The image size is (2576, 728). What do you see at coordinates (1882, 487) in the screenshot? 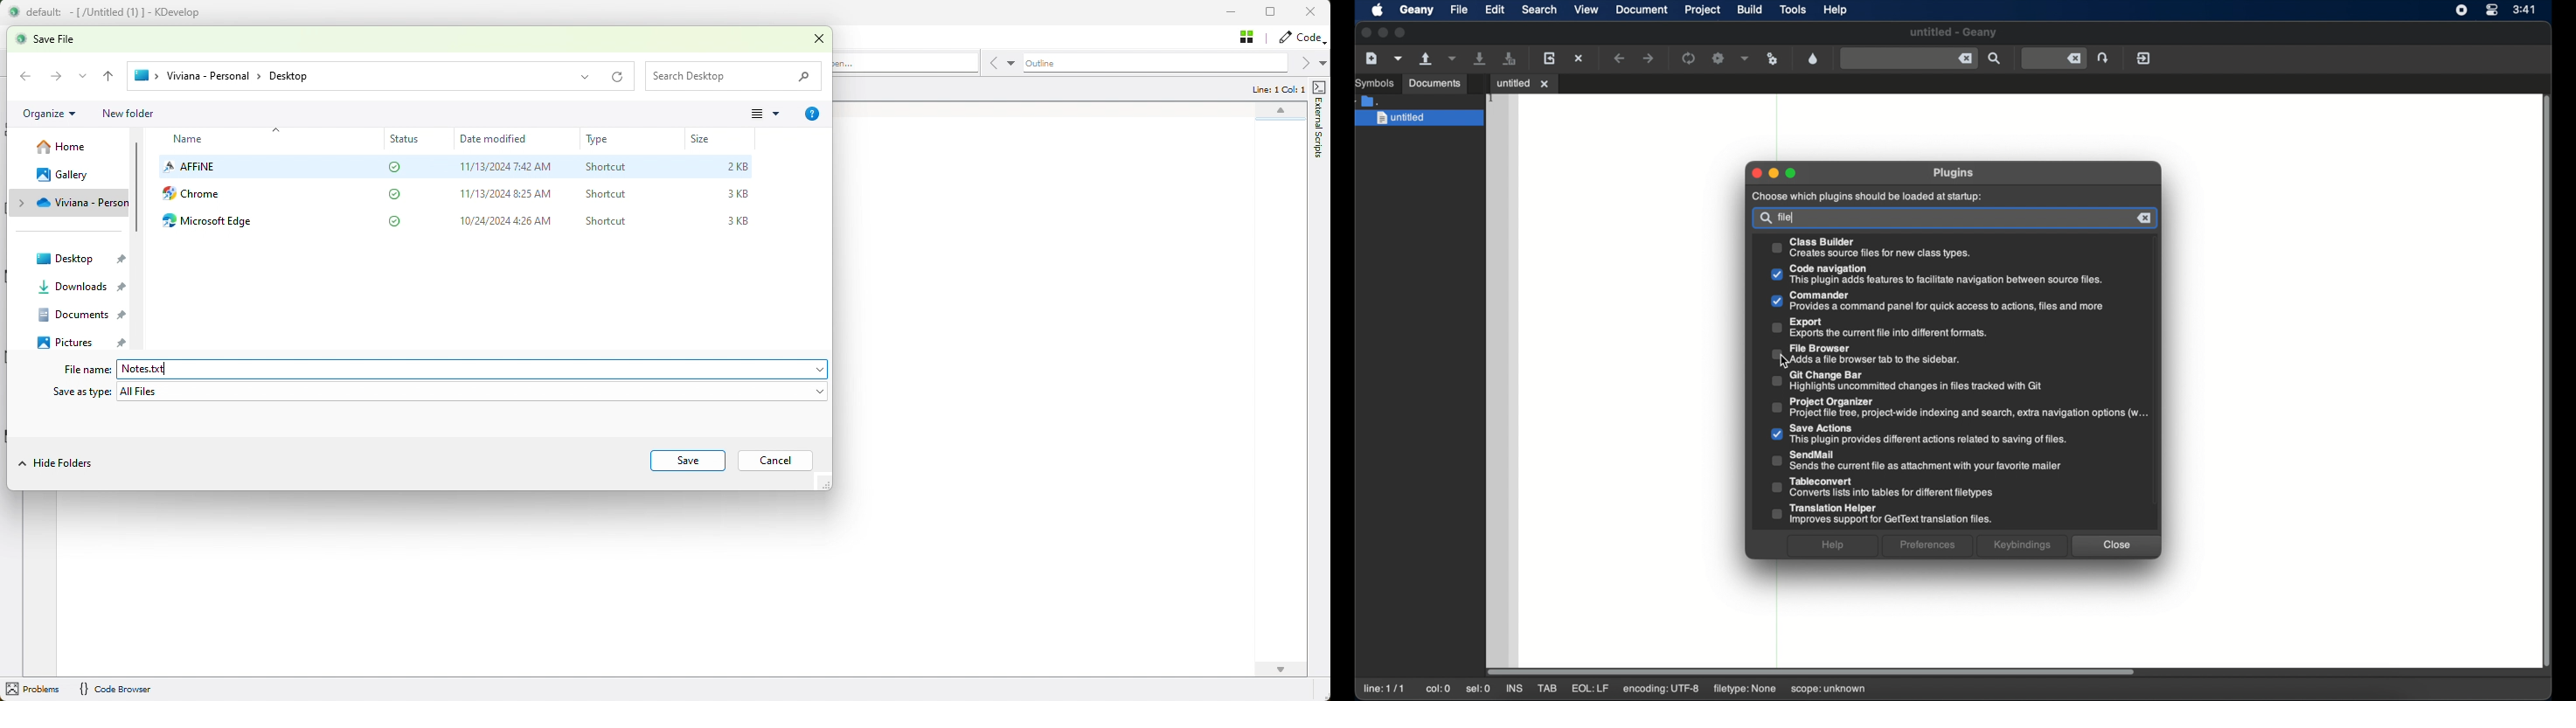
I see `table convert` at bounding box center [1882, 487].